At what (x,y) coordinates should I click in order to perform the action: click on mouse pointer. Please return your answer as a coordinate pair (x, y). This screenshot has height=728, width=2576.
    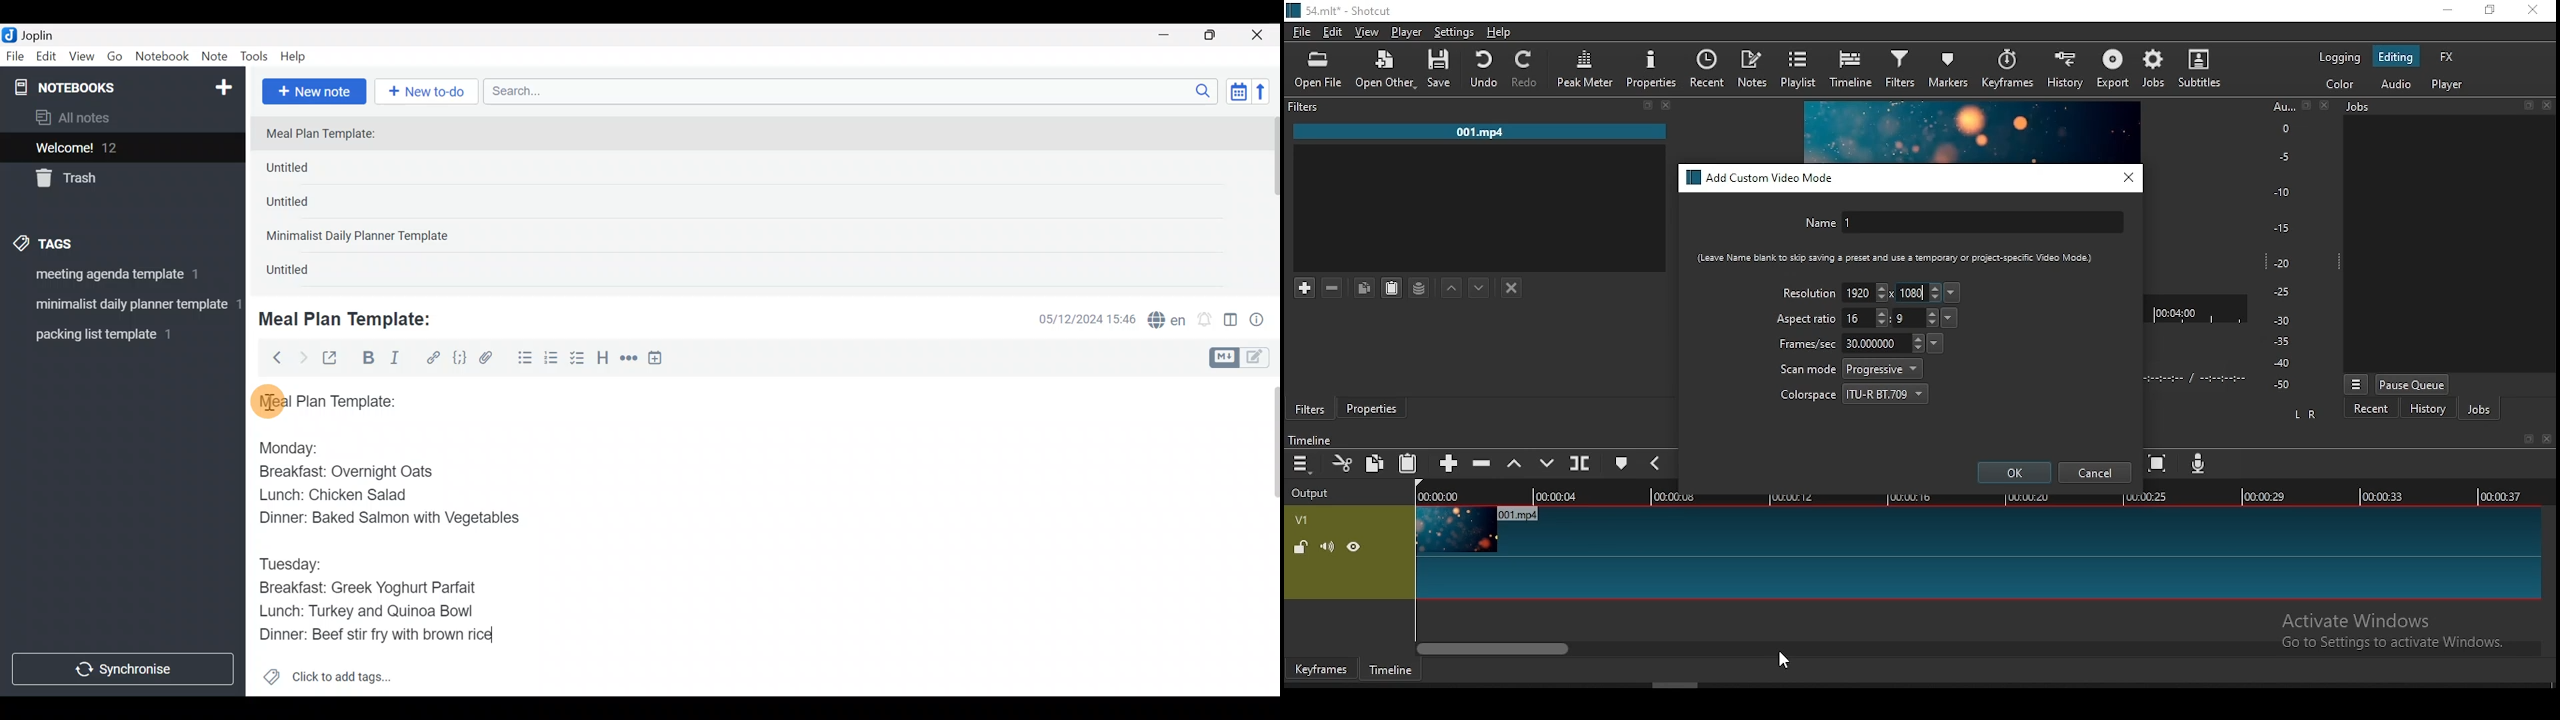
    Looking at the image, I should click on (1780, 660).